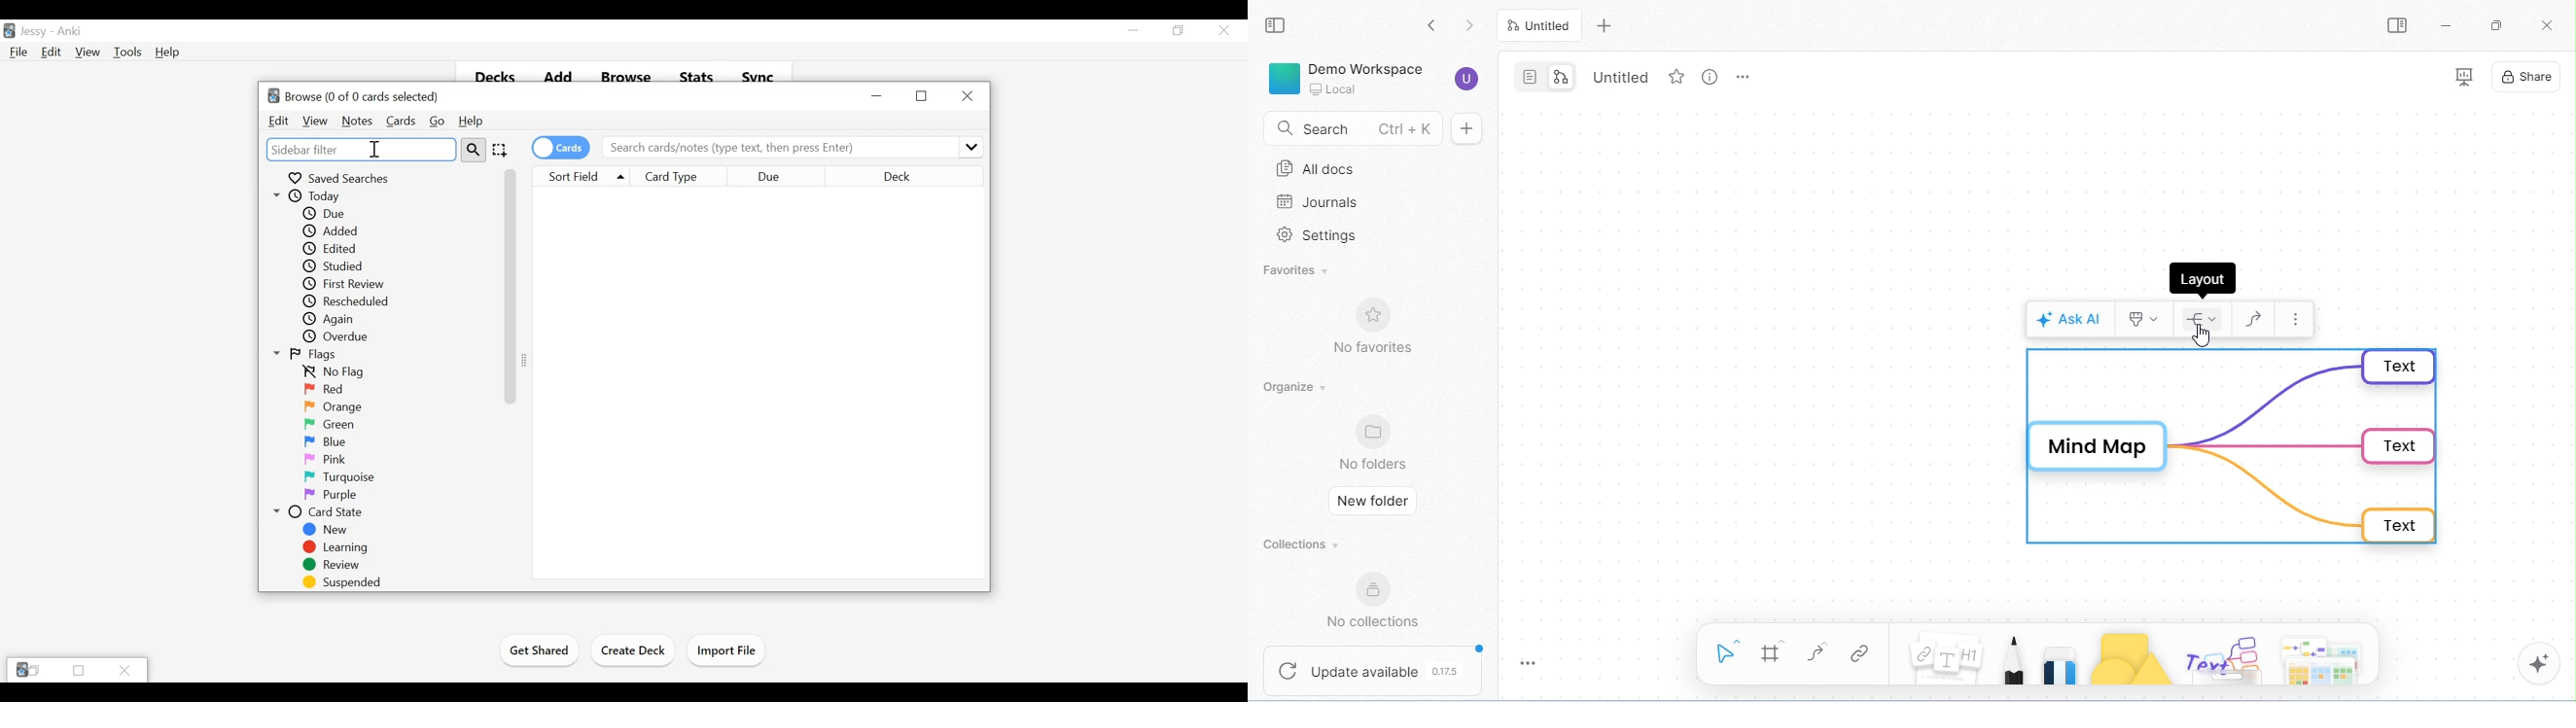  What do you see at coordinates (330, 231) in the screenshot?
I see `Added` at bounding box center [330, 231].